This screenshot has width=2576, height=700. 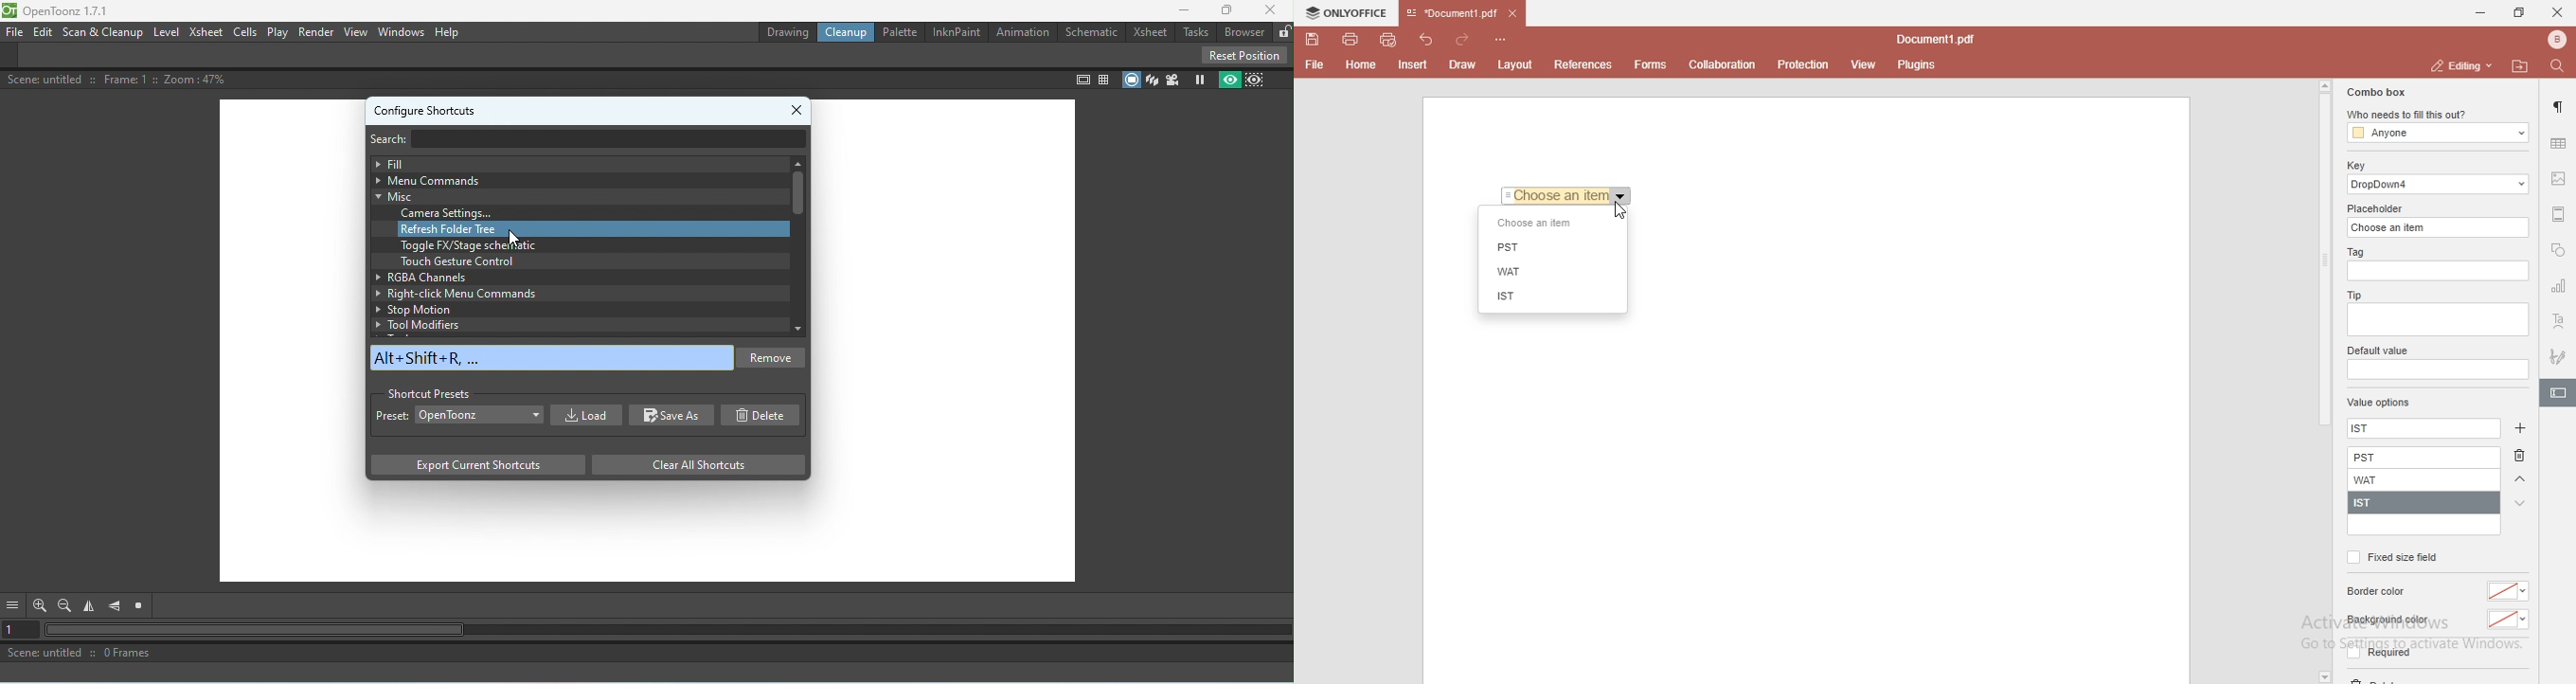 I want to click on delete, so click(x=2524, y=459).